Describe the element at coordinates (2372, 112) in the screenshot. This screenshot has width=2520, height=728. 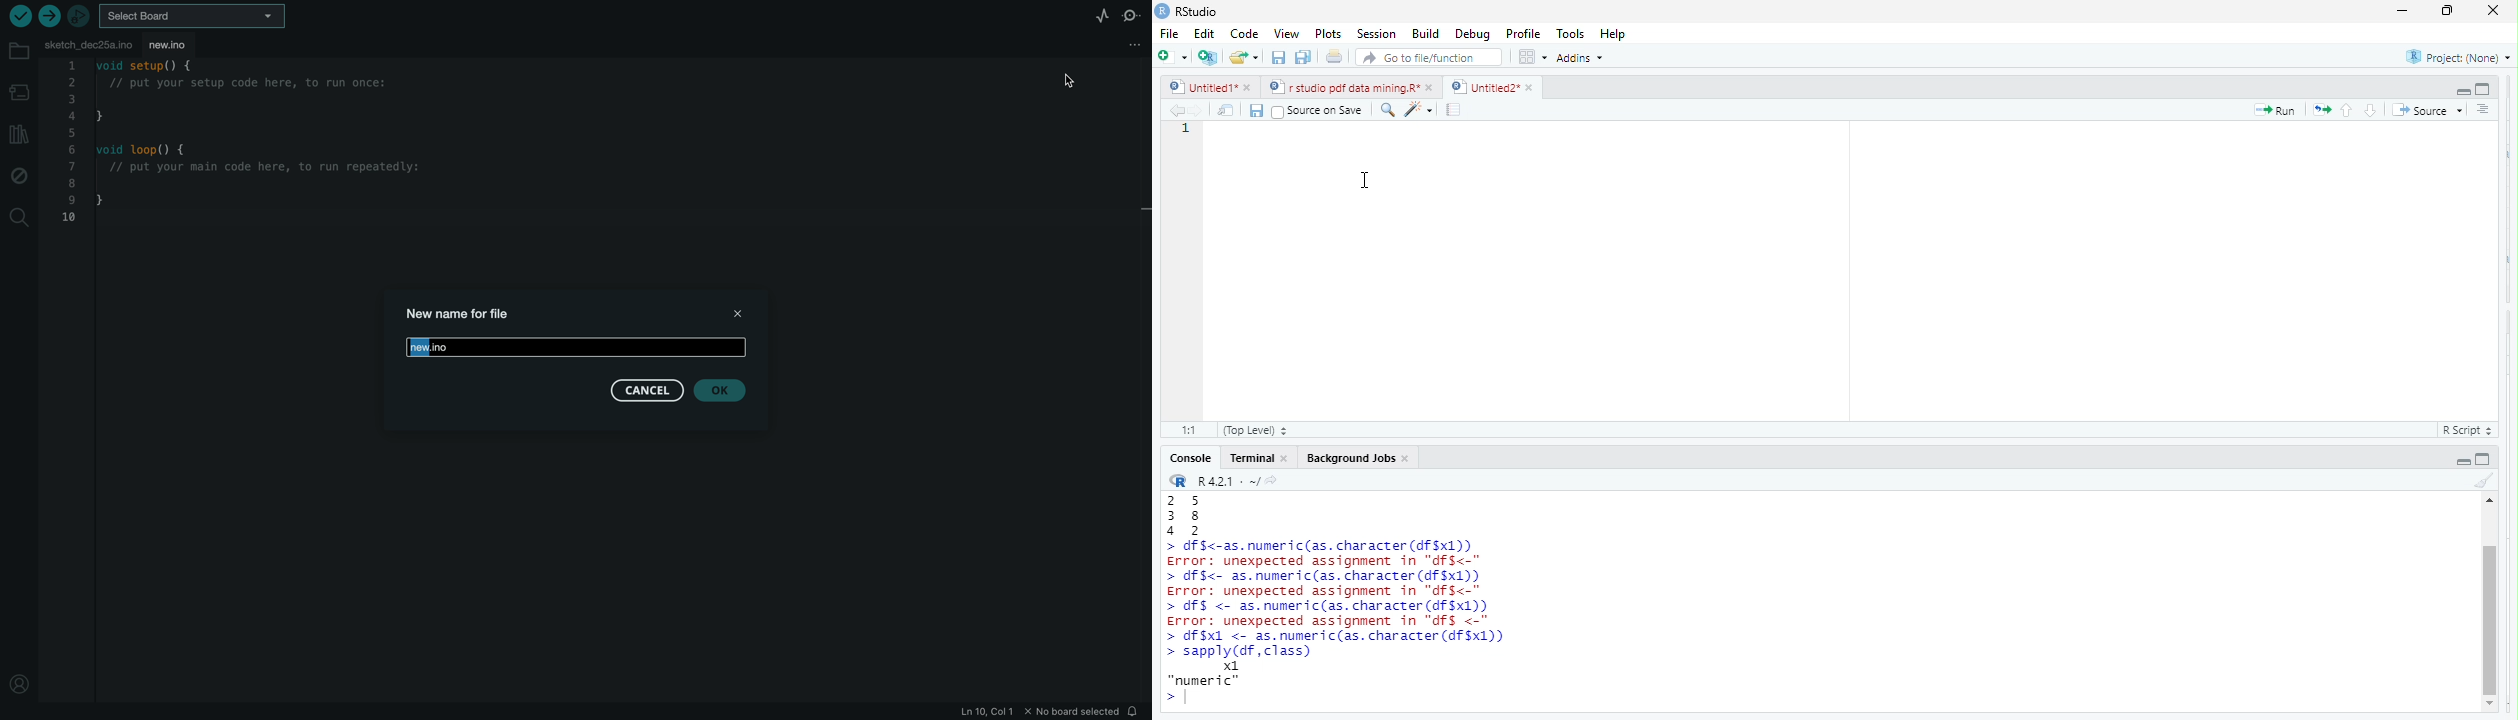
I see `go to next section /chunk` at that location.